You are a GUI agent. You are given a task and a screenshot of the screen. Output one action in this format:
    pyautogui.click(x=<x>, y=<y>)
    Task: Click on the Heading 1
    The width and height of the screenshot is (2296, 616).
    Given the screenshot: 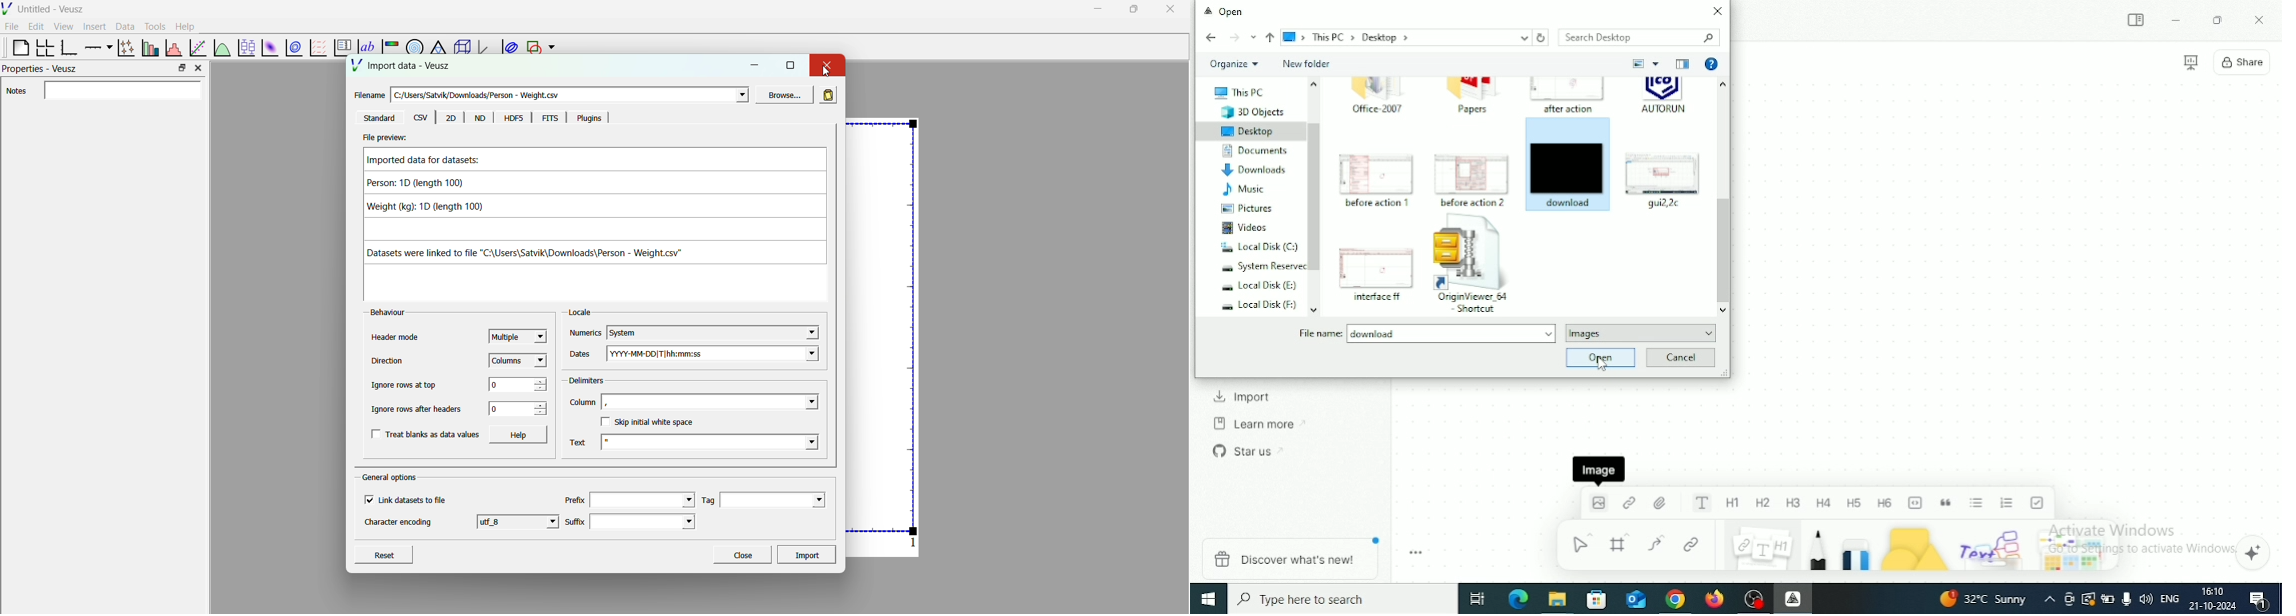 What is the action you would take?
    pyautogui.click(x=1733, y=504)
    